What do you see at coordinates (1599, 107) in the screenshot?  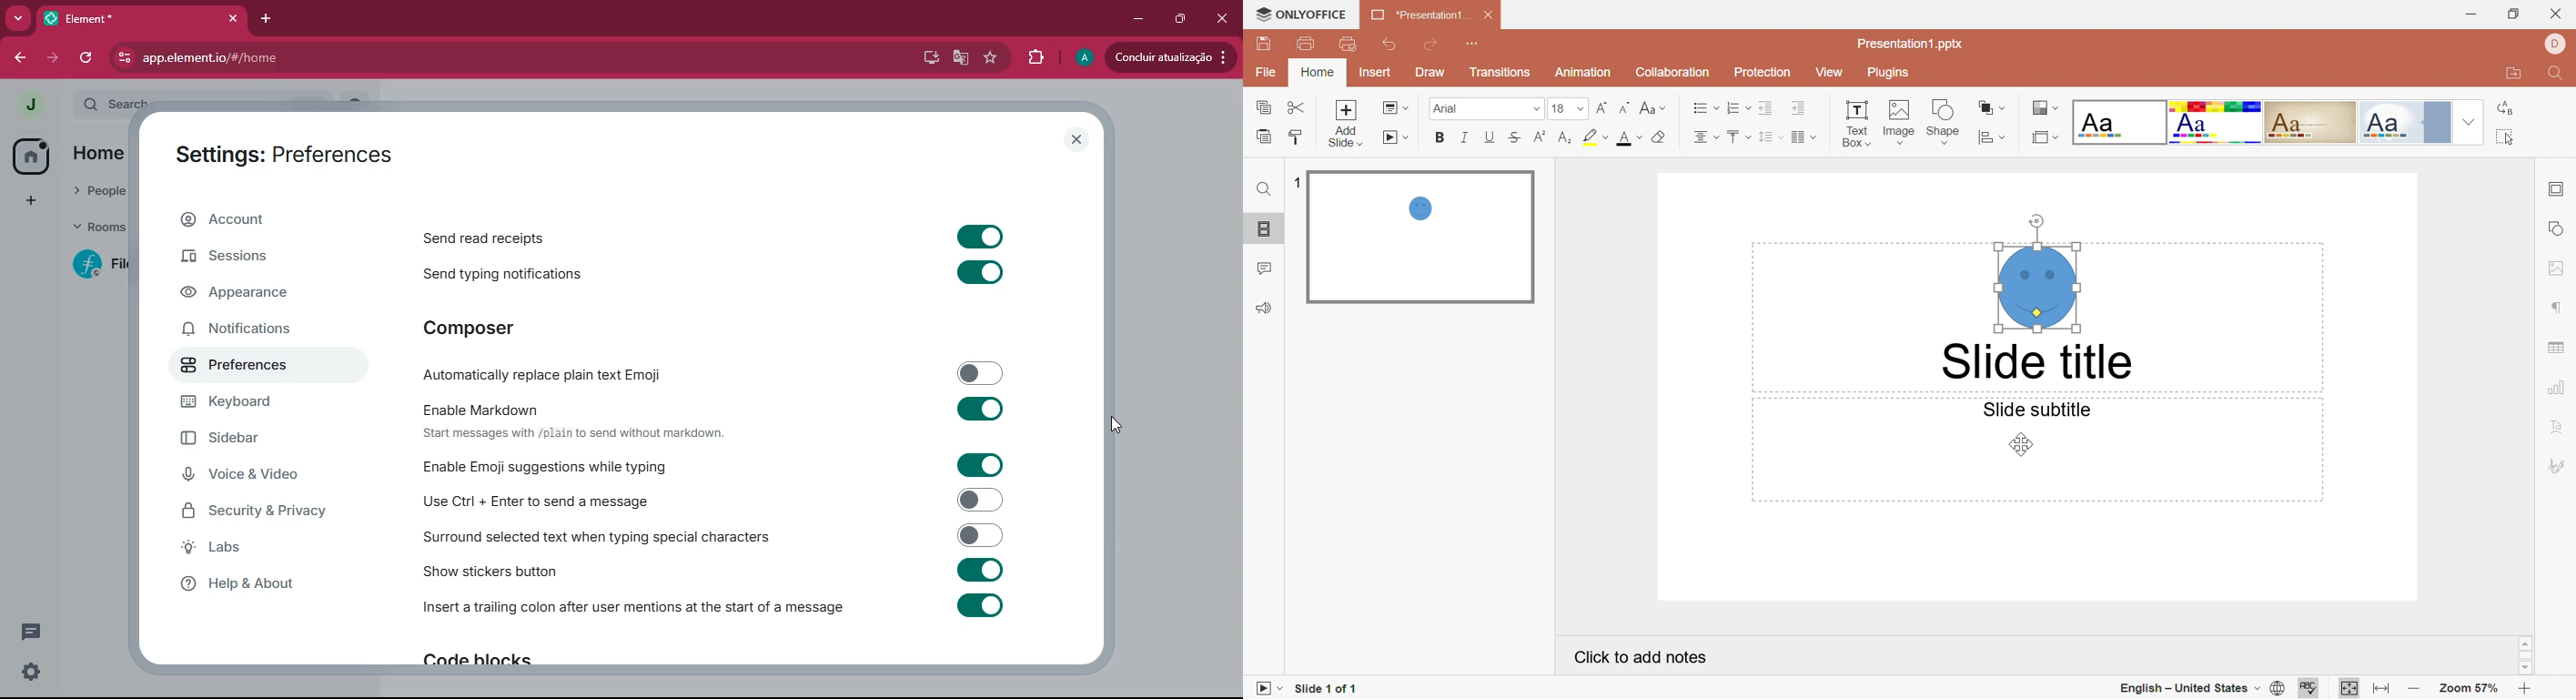 I see `Increment font size` at bounding box center [1599, 107].